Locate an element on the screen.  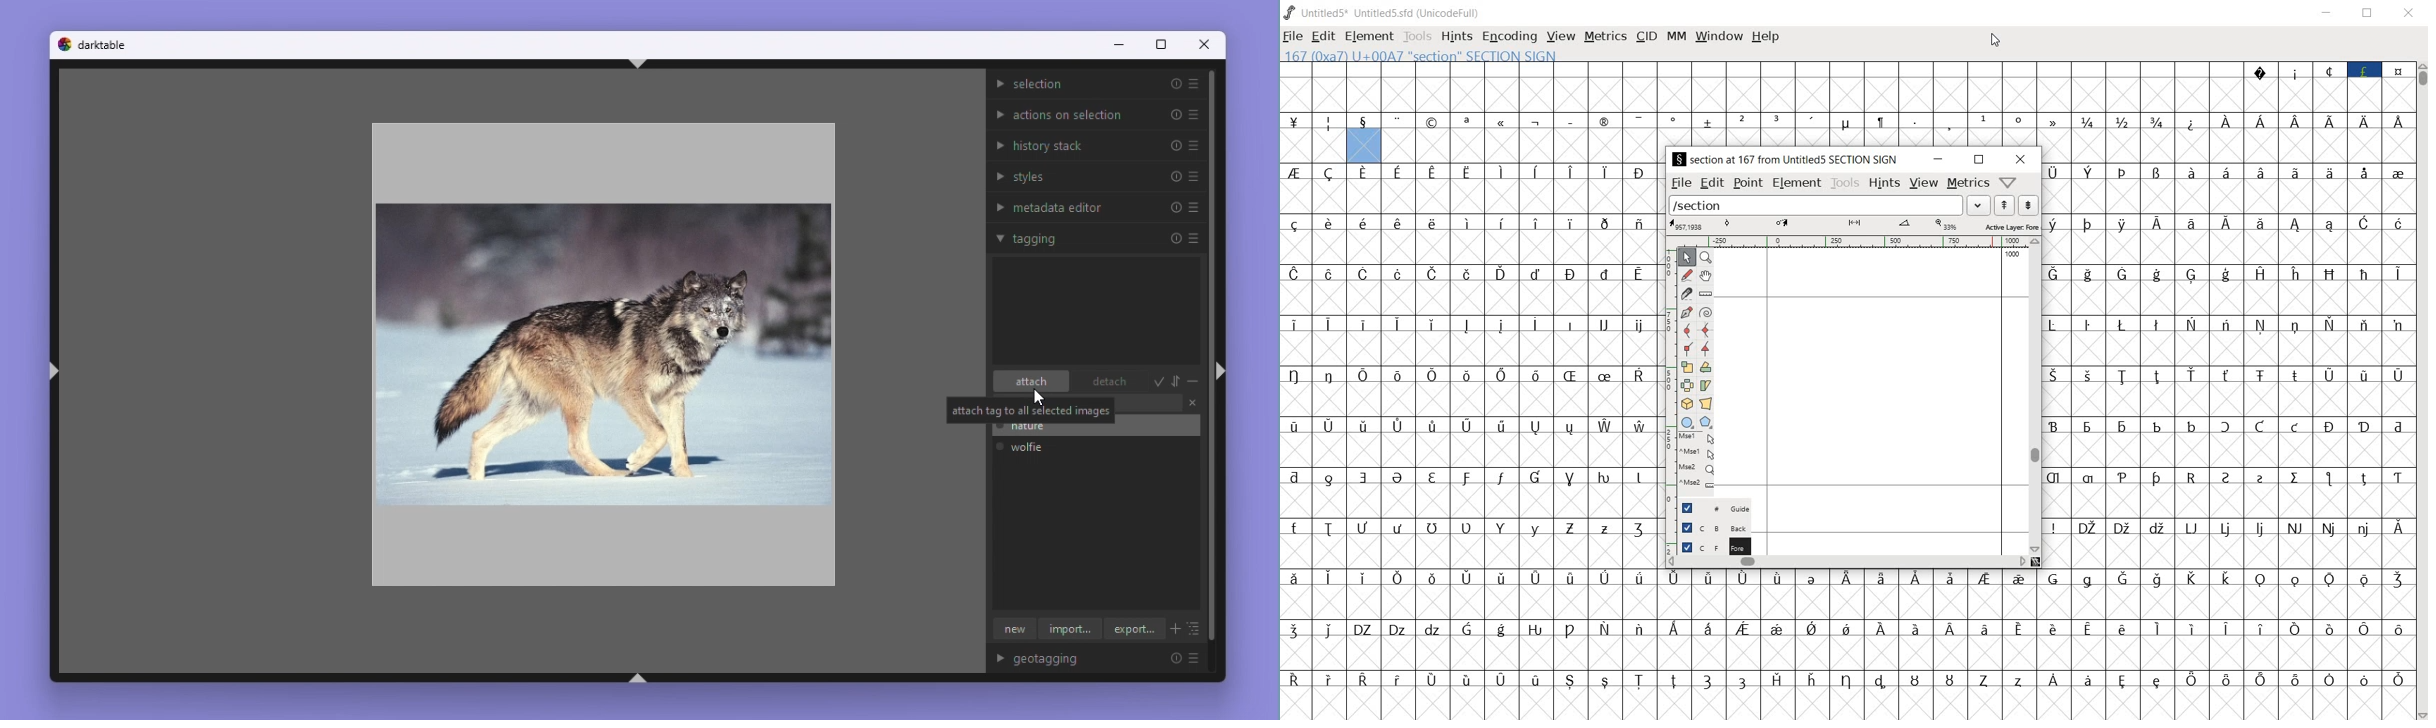
§ SECTION AT 167 FROM UNTITLED5 SECTION SIGN is located at coordinates (1787, 159).